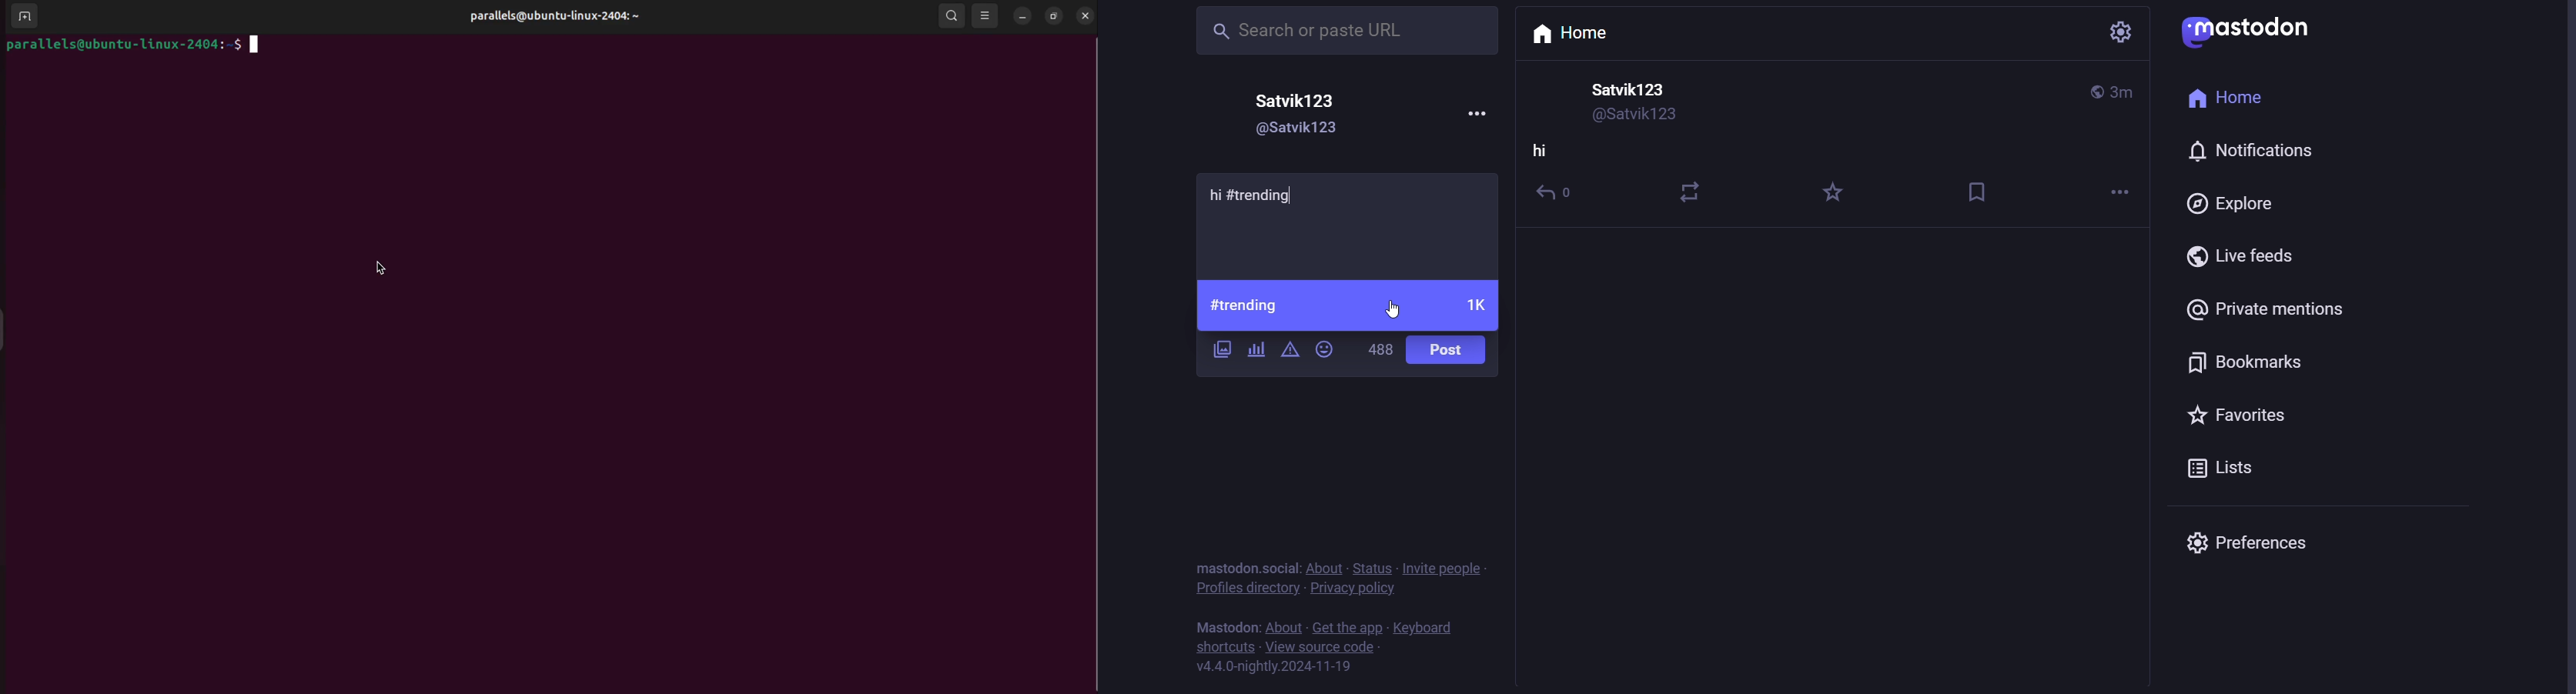 This screenshot has width=2576, height=700. What do you see at coordinates (1226, 629) in the screenshot?
I see `text` at bounding box center [1226, 629].